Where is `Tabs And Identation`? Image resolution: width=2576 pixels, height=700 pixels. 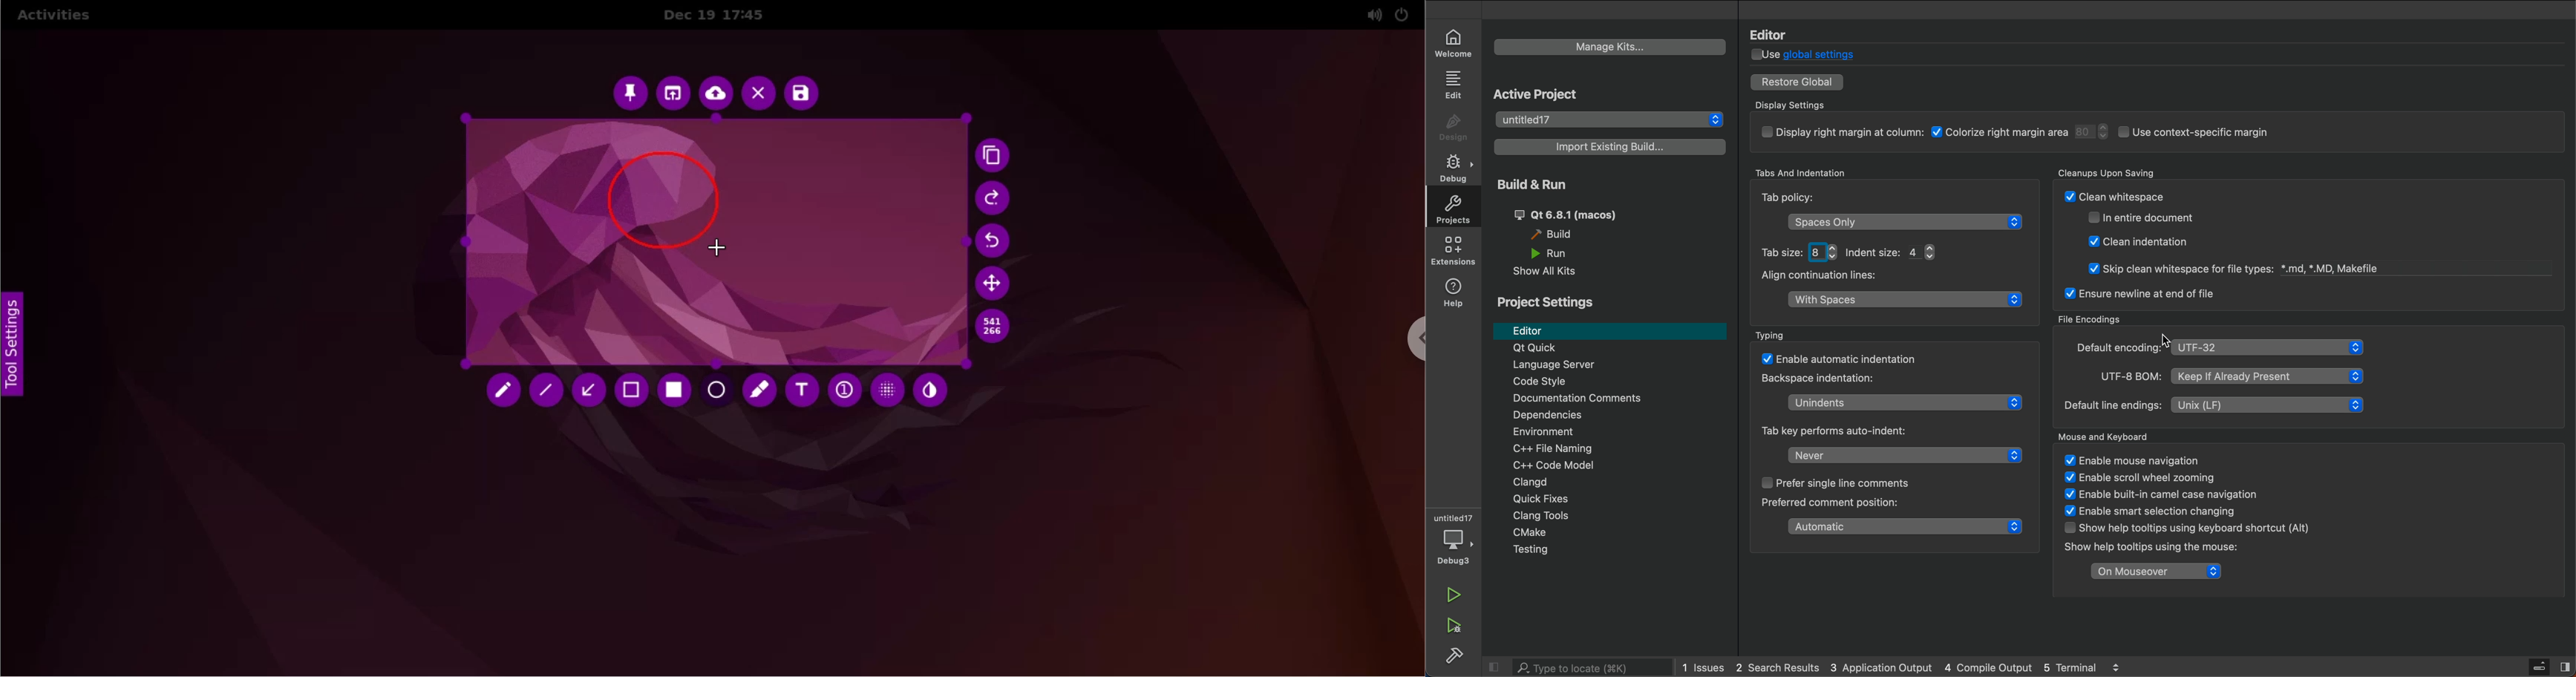
Tabs And Identation is located at coordinates (1827, 172).